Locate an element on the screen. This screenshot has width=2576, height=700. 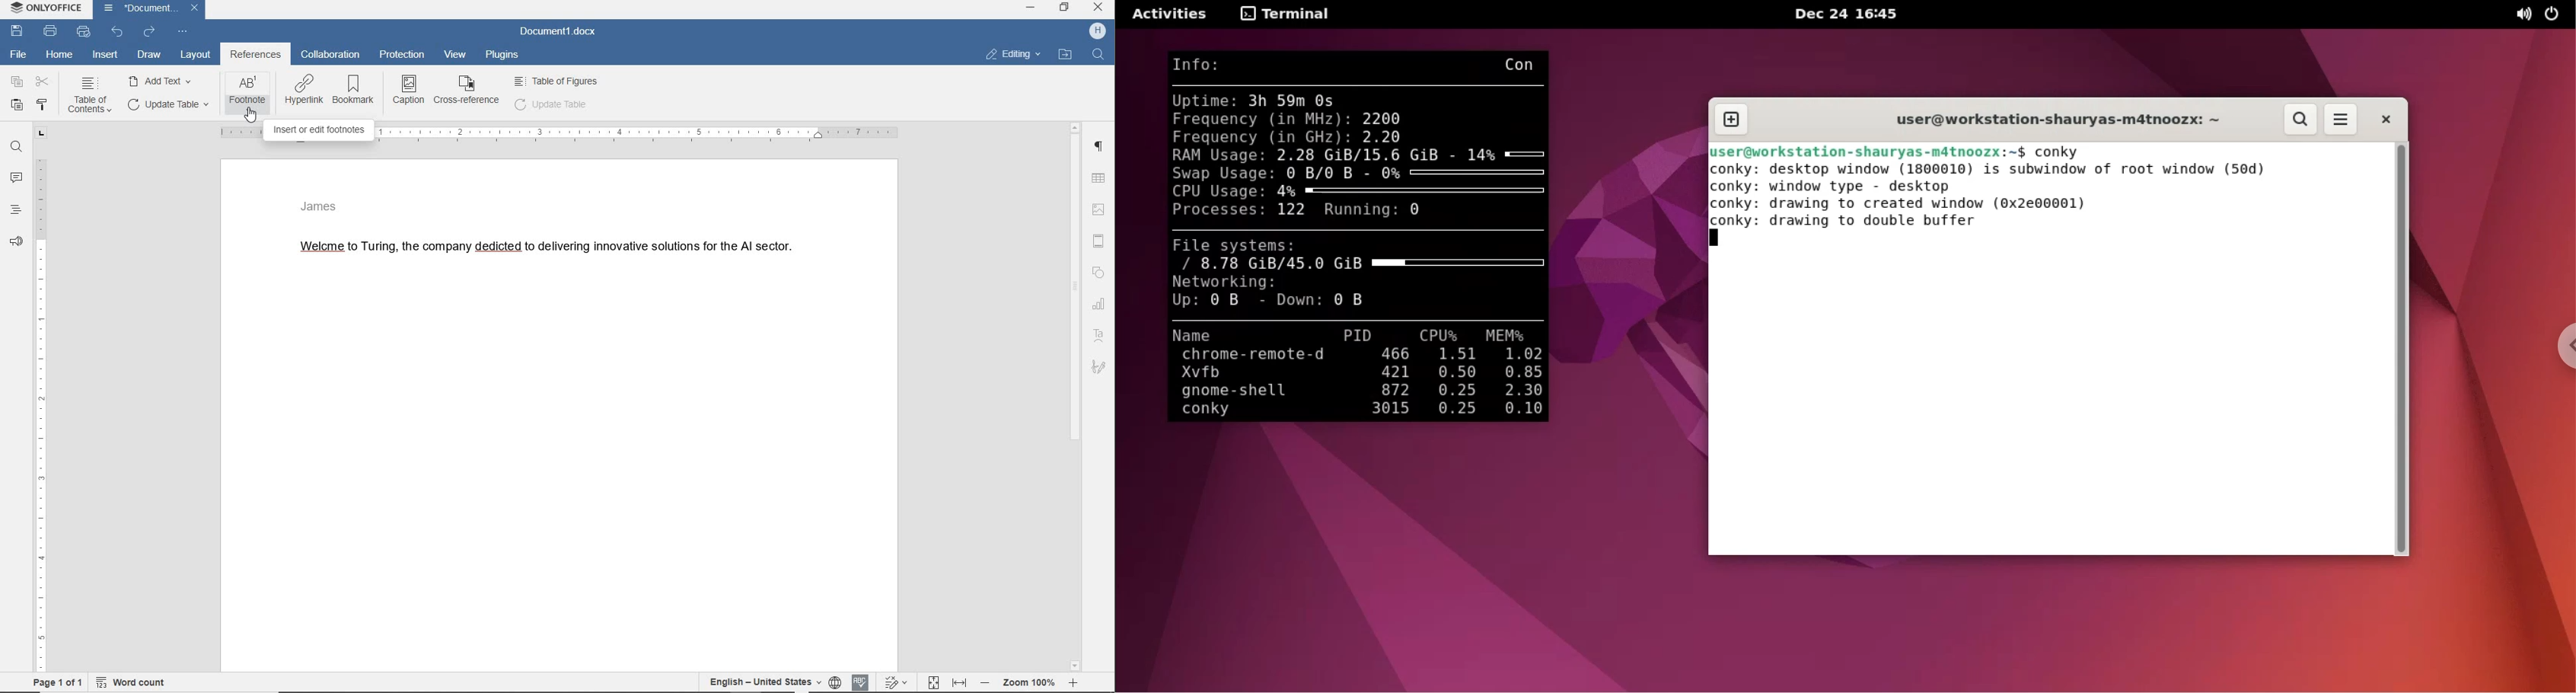
zoom out is located at coordinates (989, 684).